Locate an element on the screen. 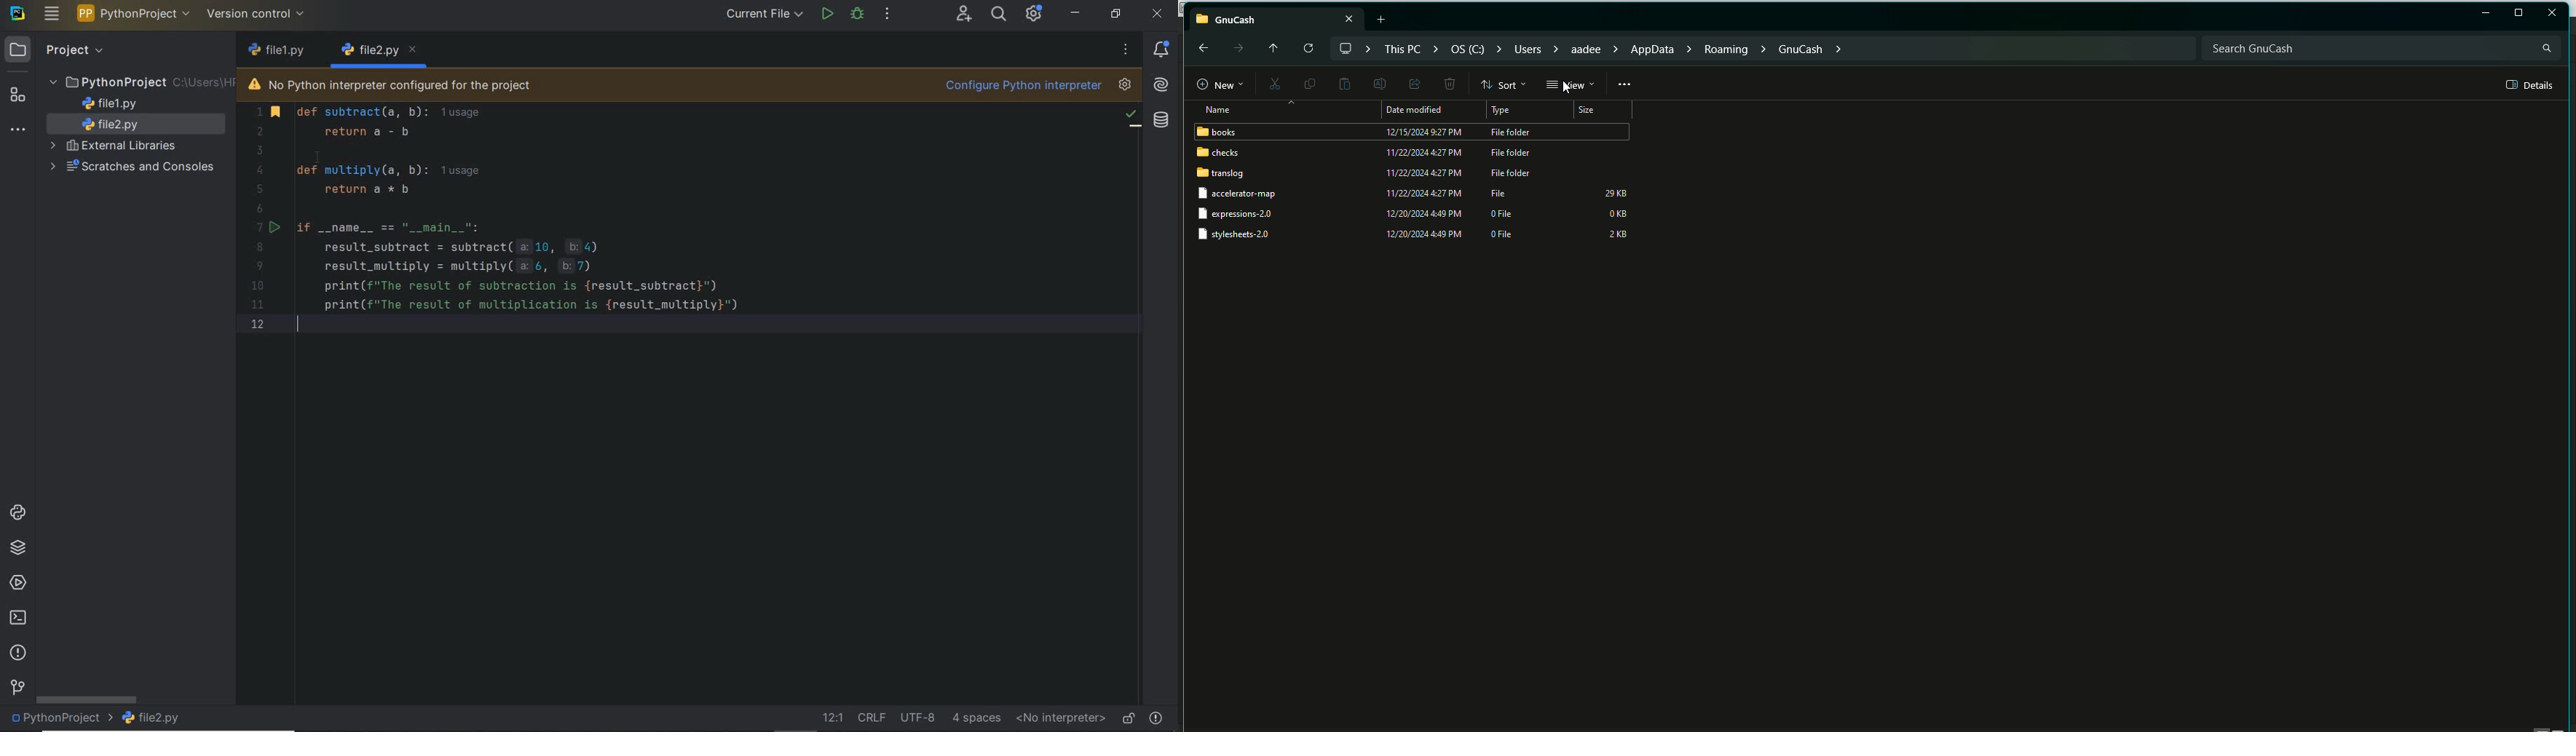 This screenshot has height=756, width=2576. project name is located at coordinates (135, 13).